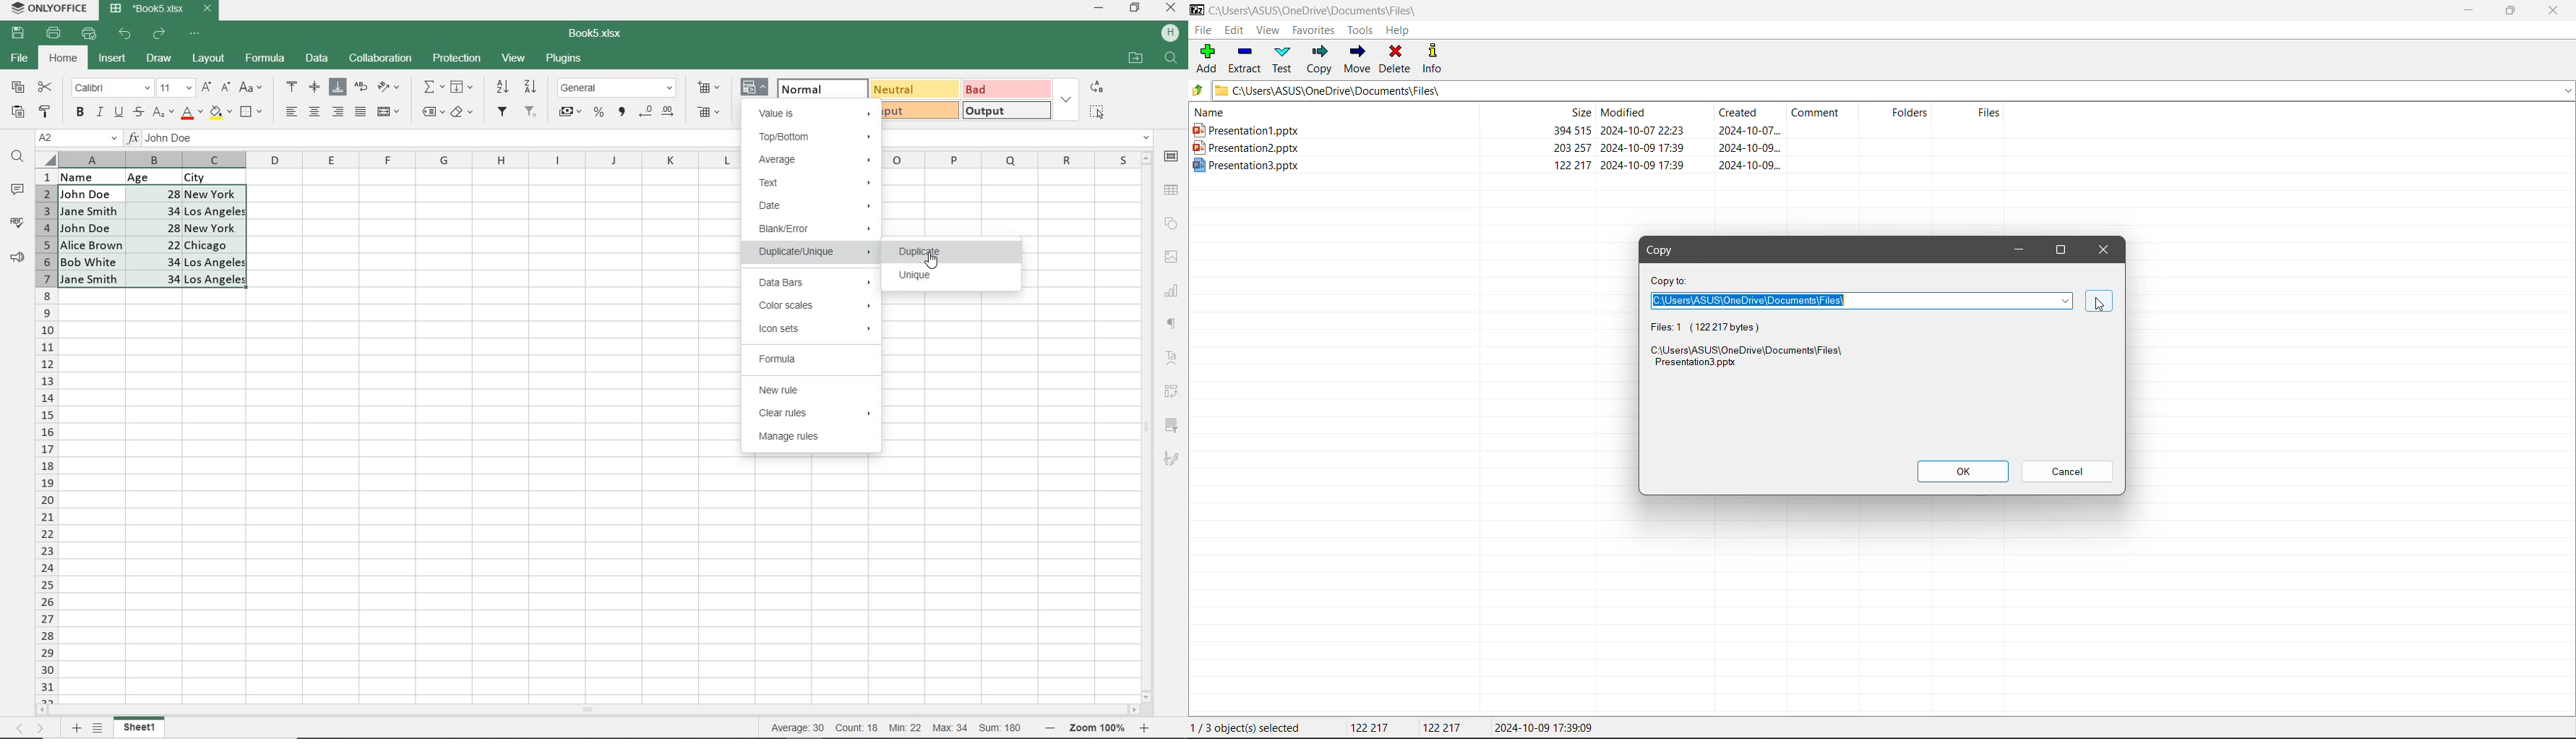 The width and height of the screenshot is (2576, 756). I want to click on Selected file and size, so click(1712, 328).